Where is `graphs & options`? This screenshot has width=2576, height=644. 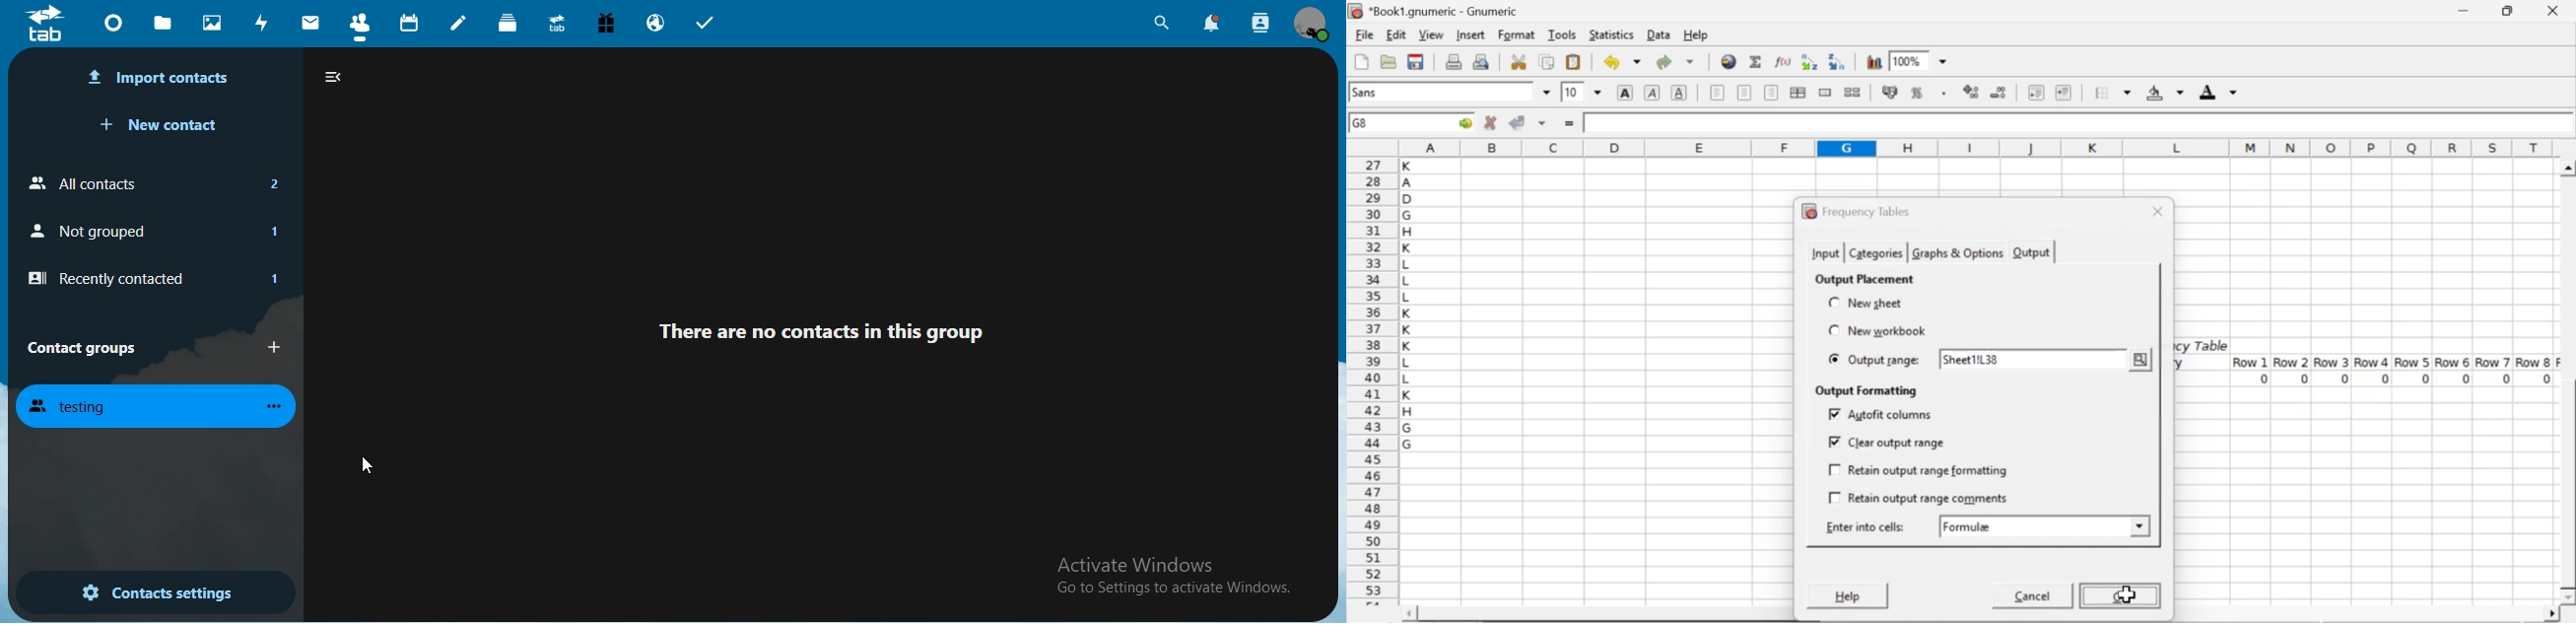
graphs & options is located at coordinates (1956, 253).